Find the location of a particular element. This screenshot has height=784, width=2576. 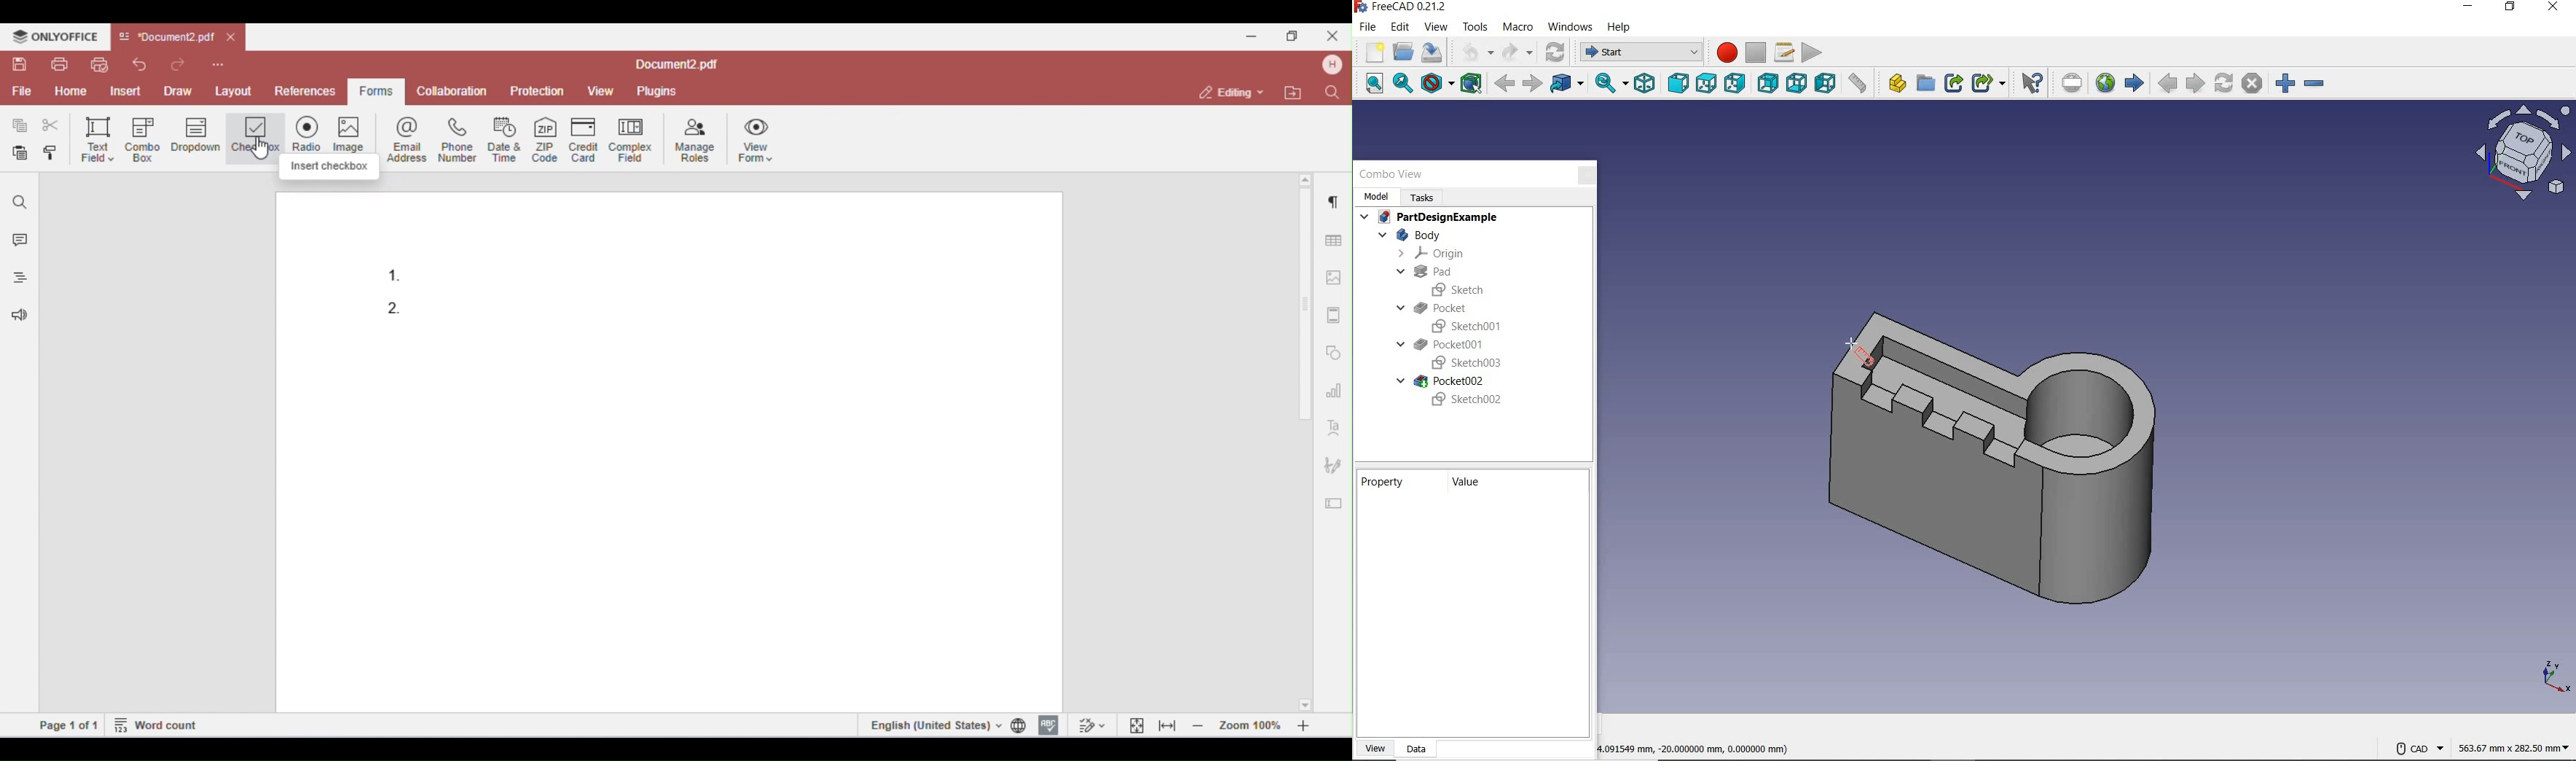

fit selection is located at coordinates (1403, 85).